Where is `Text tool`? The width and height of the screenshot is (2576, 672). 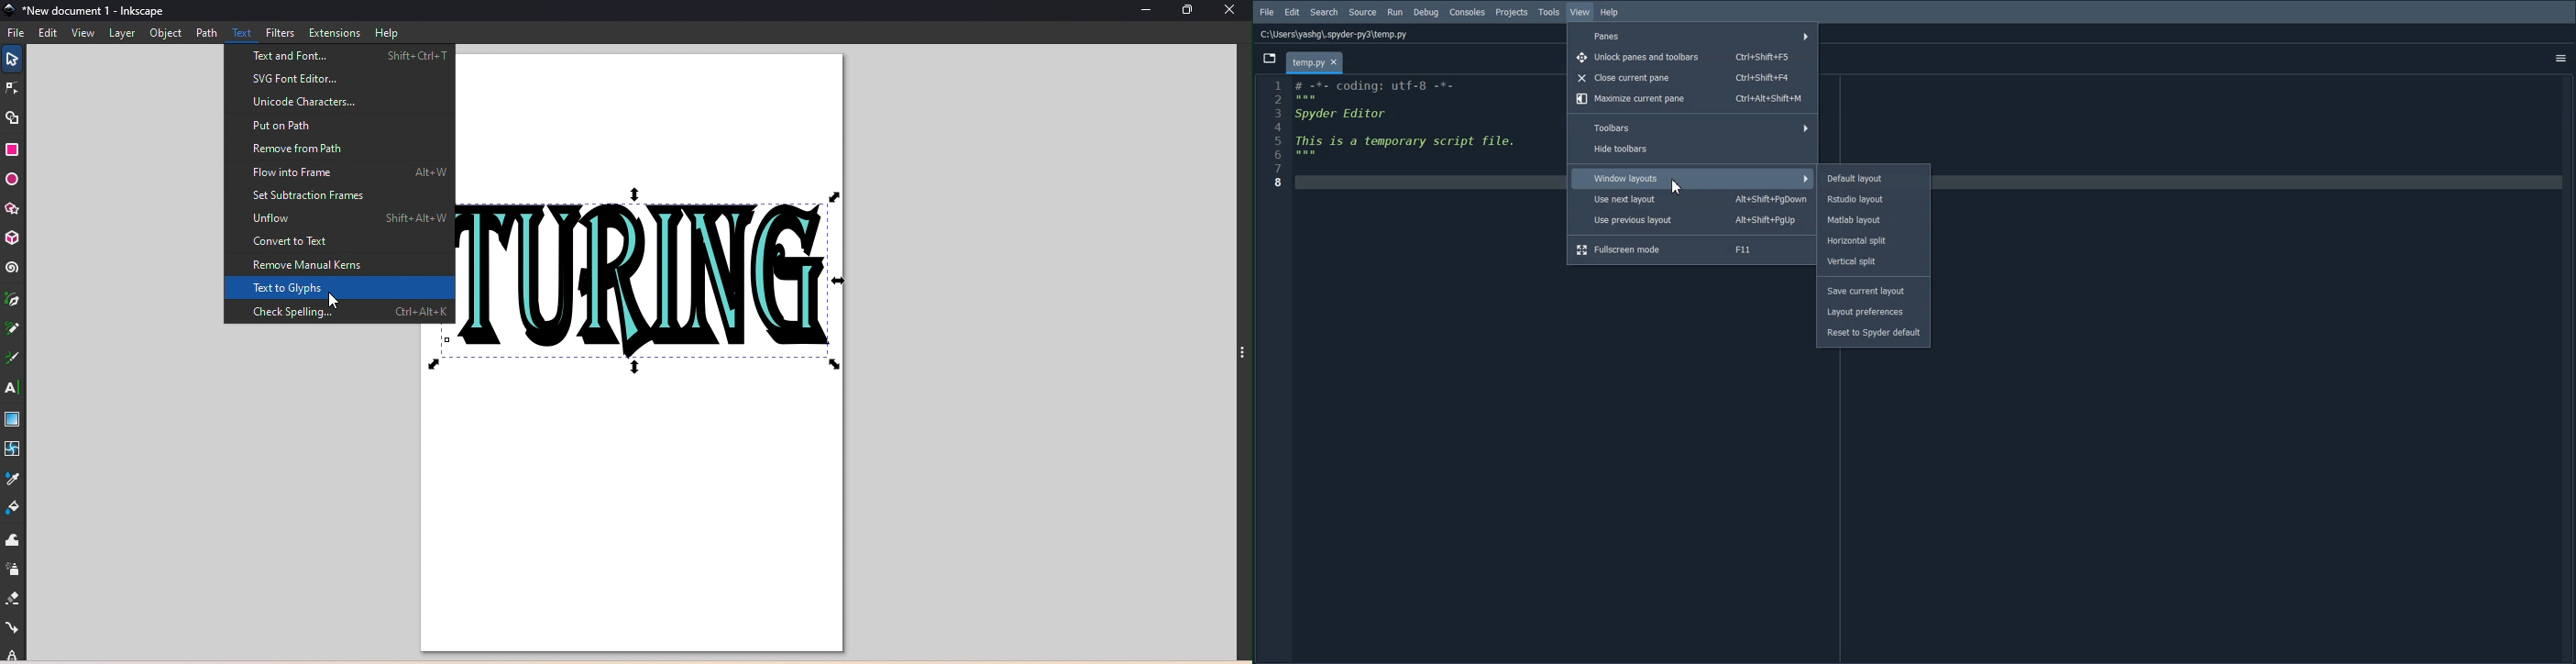 Text tool is located at coordinates (11, 387).